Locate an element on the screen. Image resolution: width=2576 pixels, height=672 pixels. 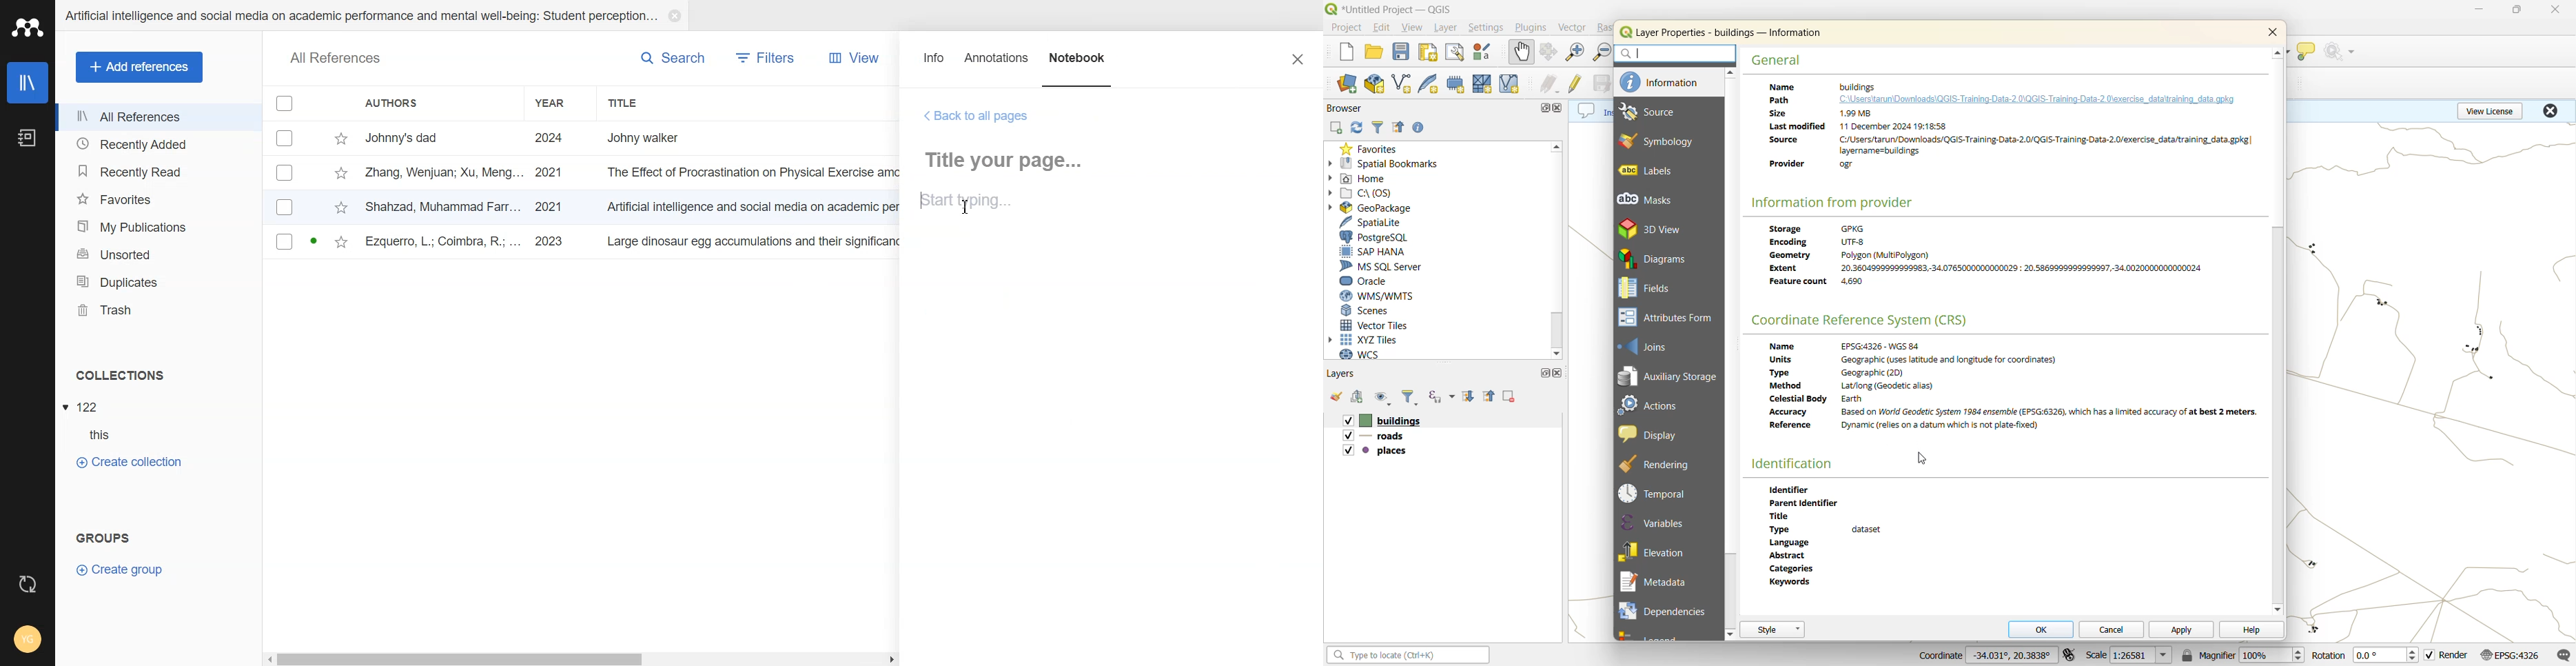
johnny's dad is located at coordinates (444, 137).